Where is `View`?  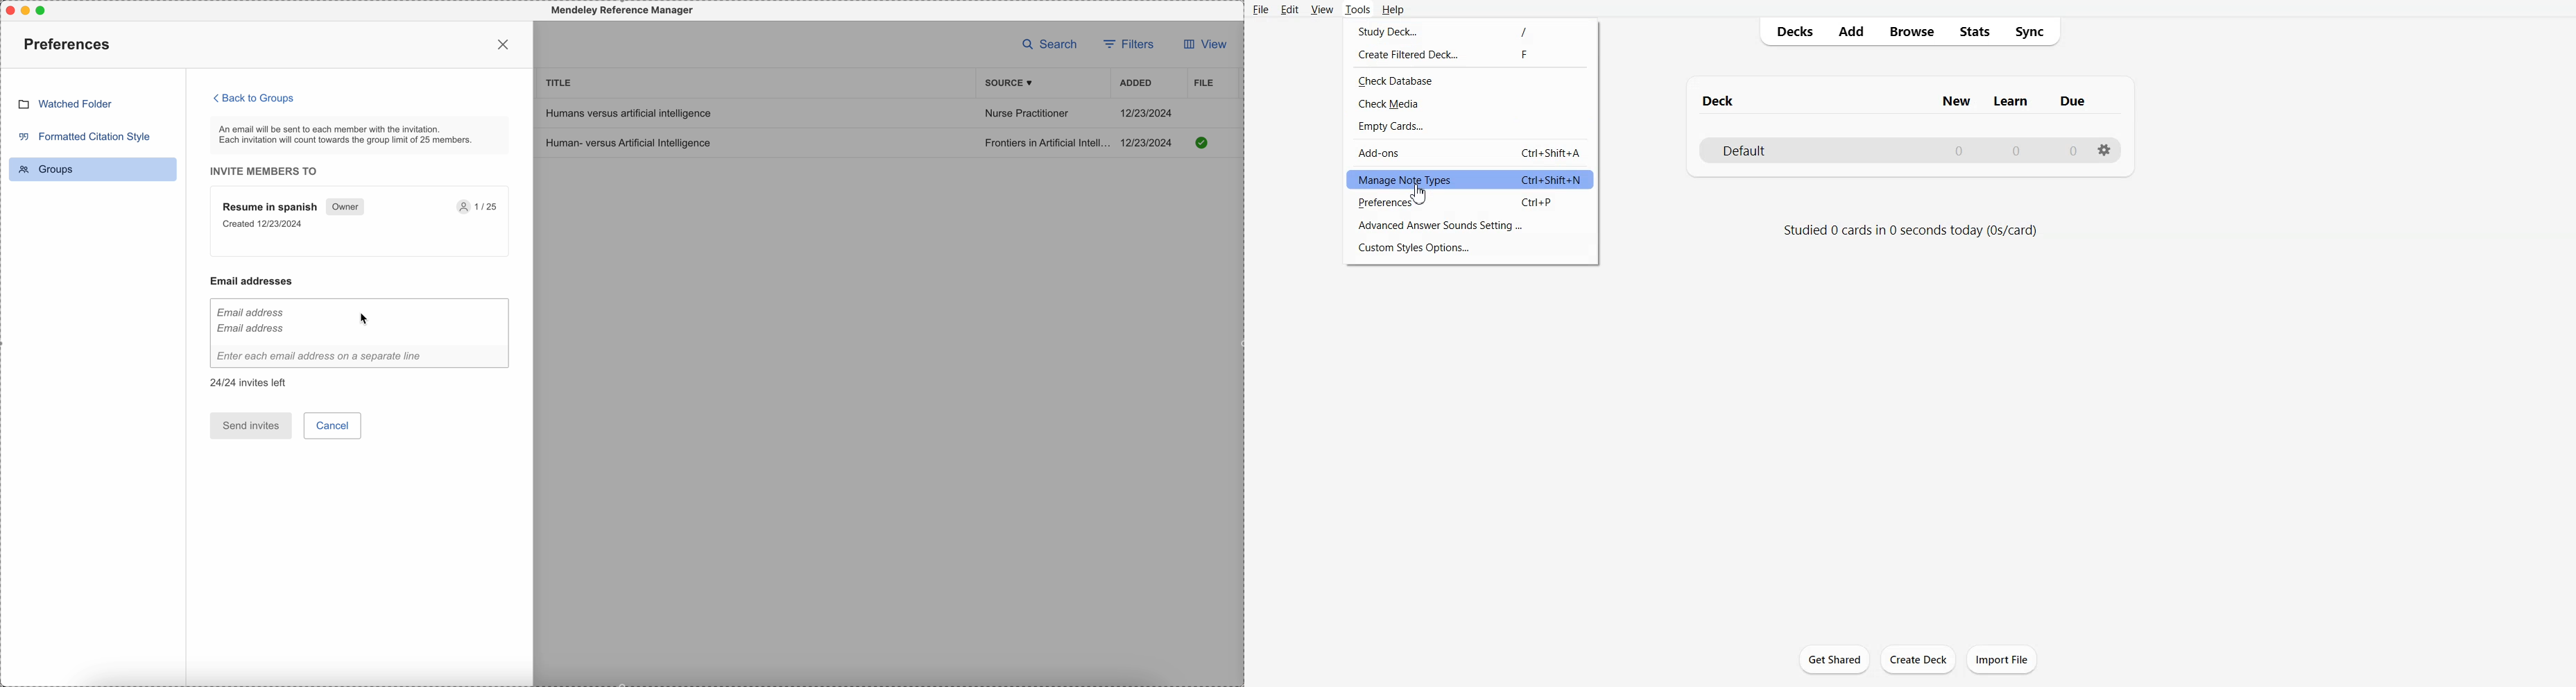 View is located at coordinates (1321, 9).